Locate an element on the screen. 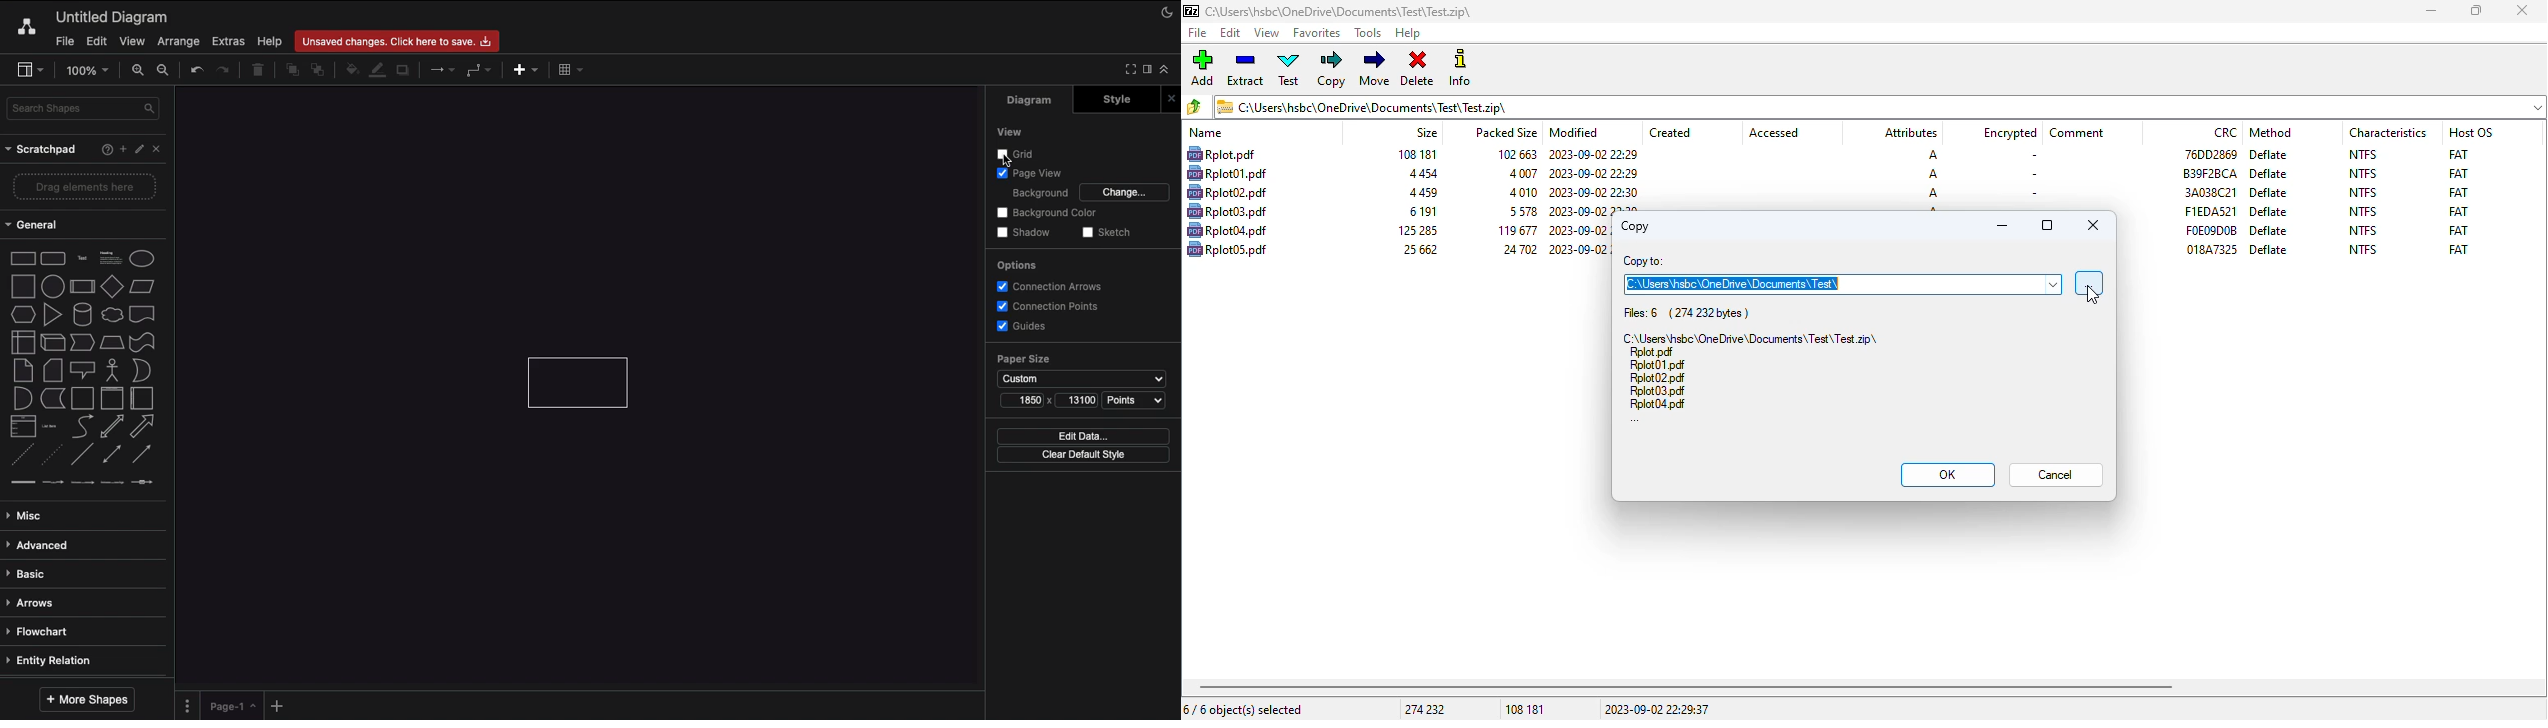 This screenshot has height=728, width=2548. NTFS is located at coordinates (2363, 192).